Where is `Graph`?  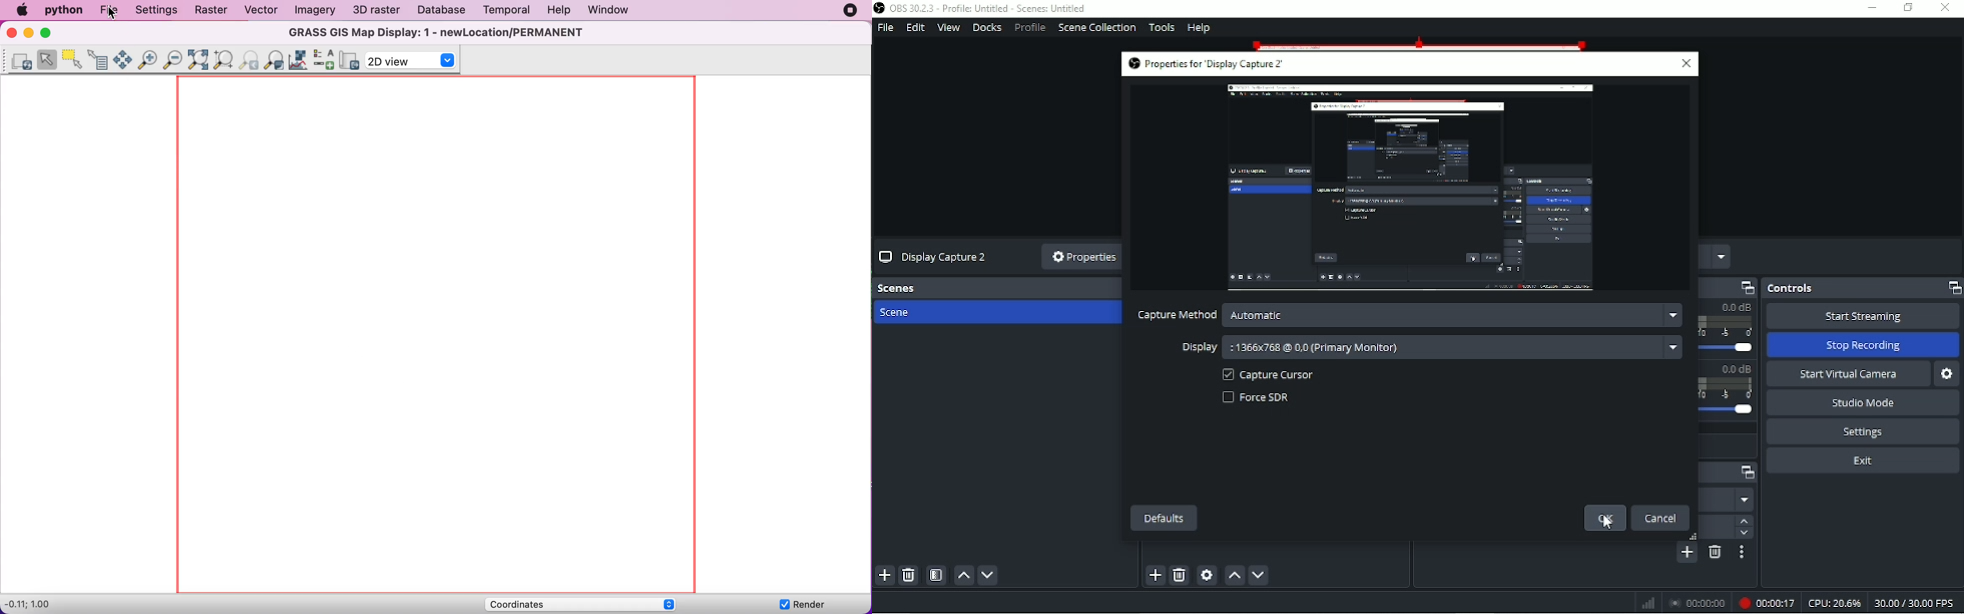
Graph is located at coordinates (1648, 604).